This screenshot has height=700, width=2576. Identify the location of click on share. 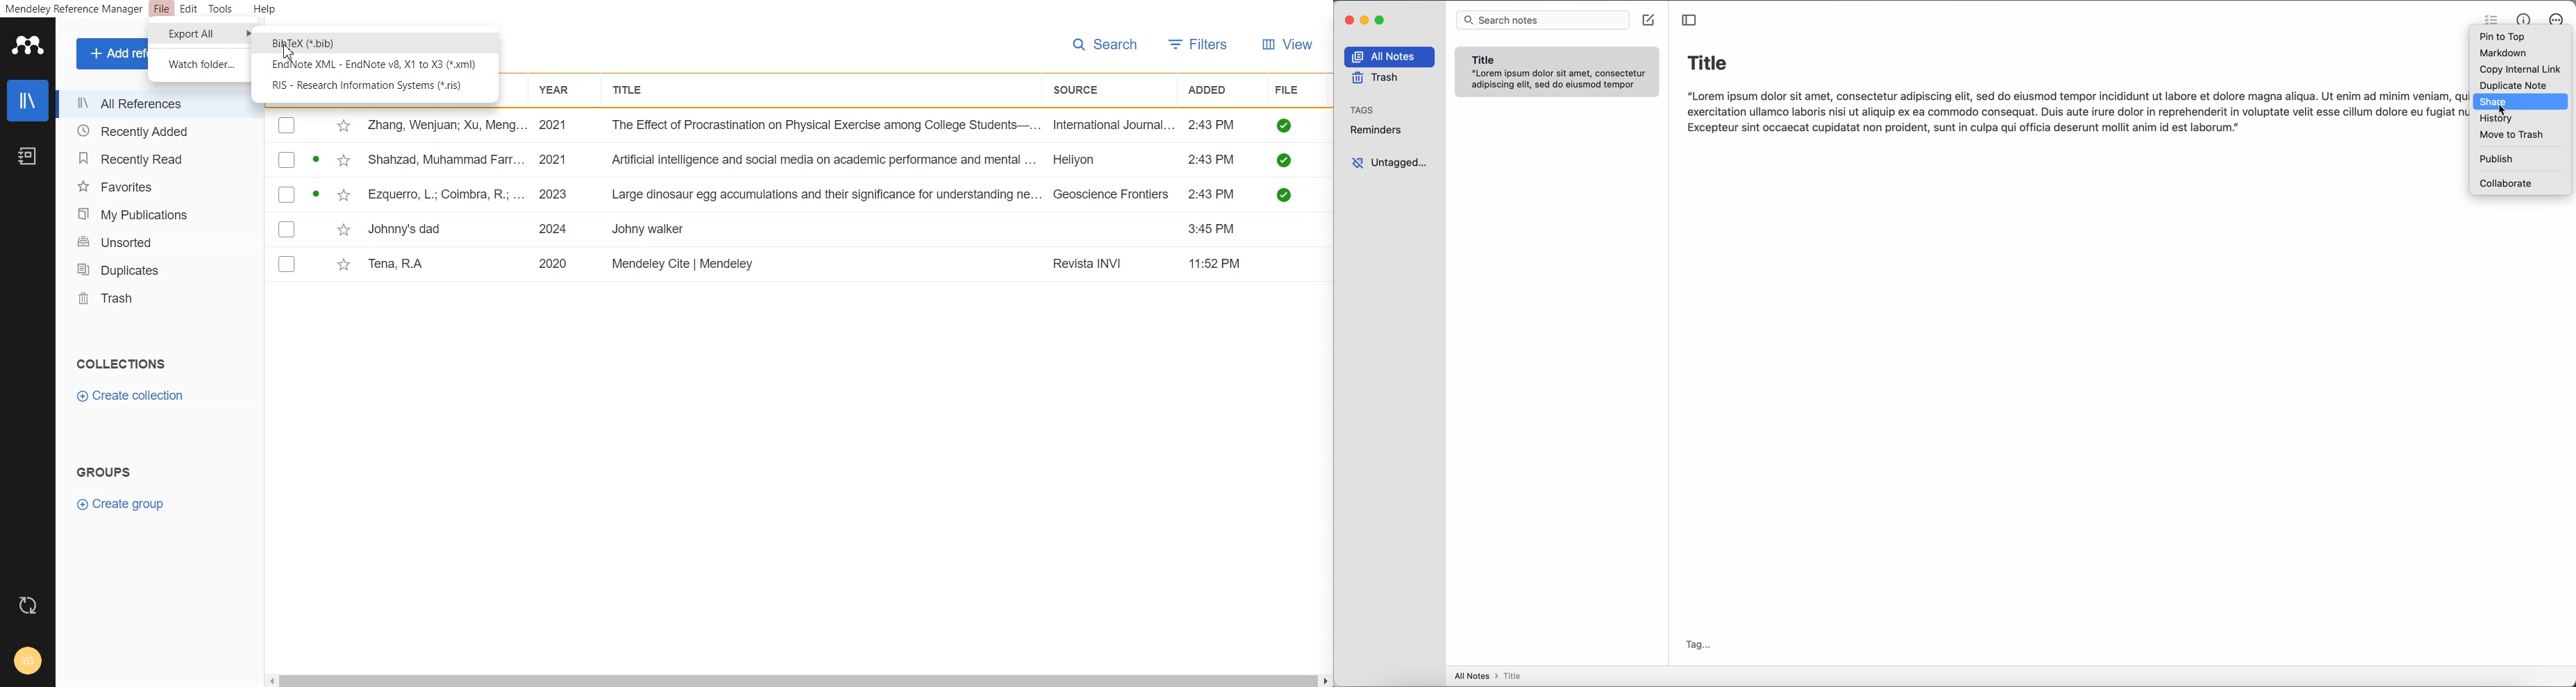
(2525, 102).